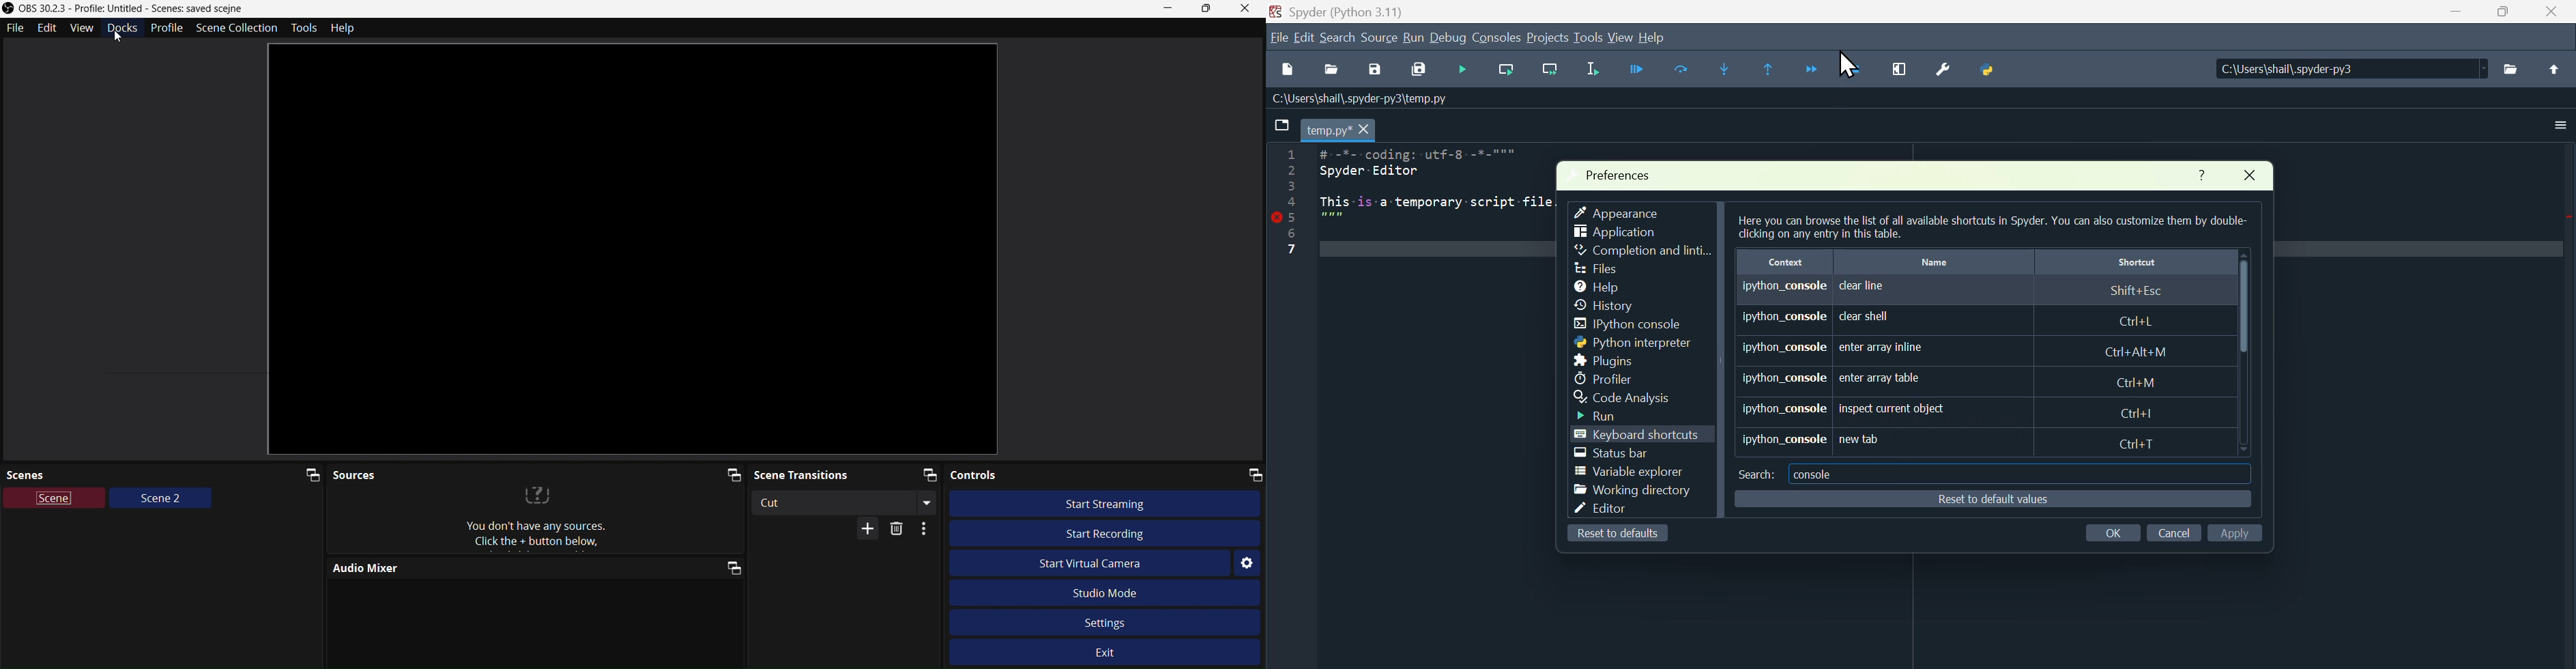 The image size is (2576, 672). Describe the element at coordinates (1450, 40) in the screenshot. I see `Debug` at that location.